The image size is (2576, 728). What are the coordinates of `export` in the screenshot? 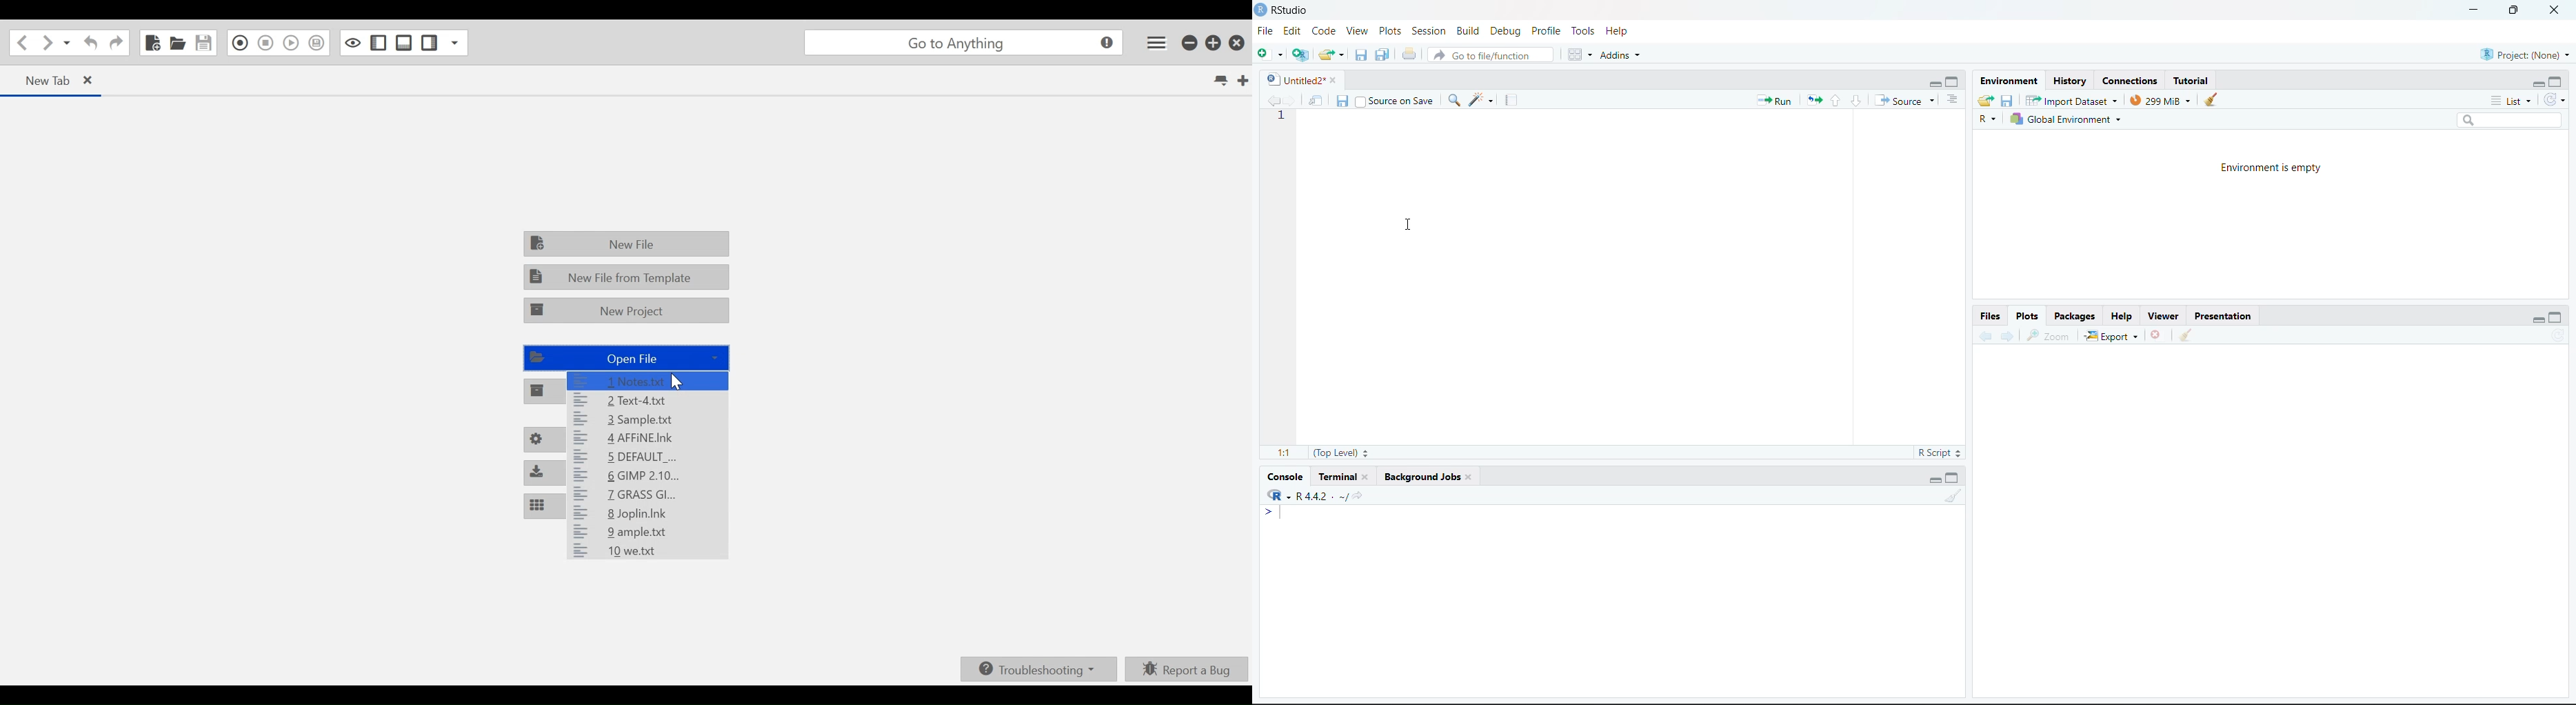 It's located at (2113, 335).